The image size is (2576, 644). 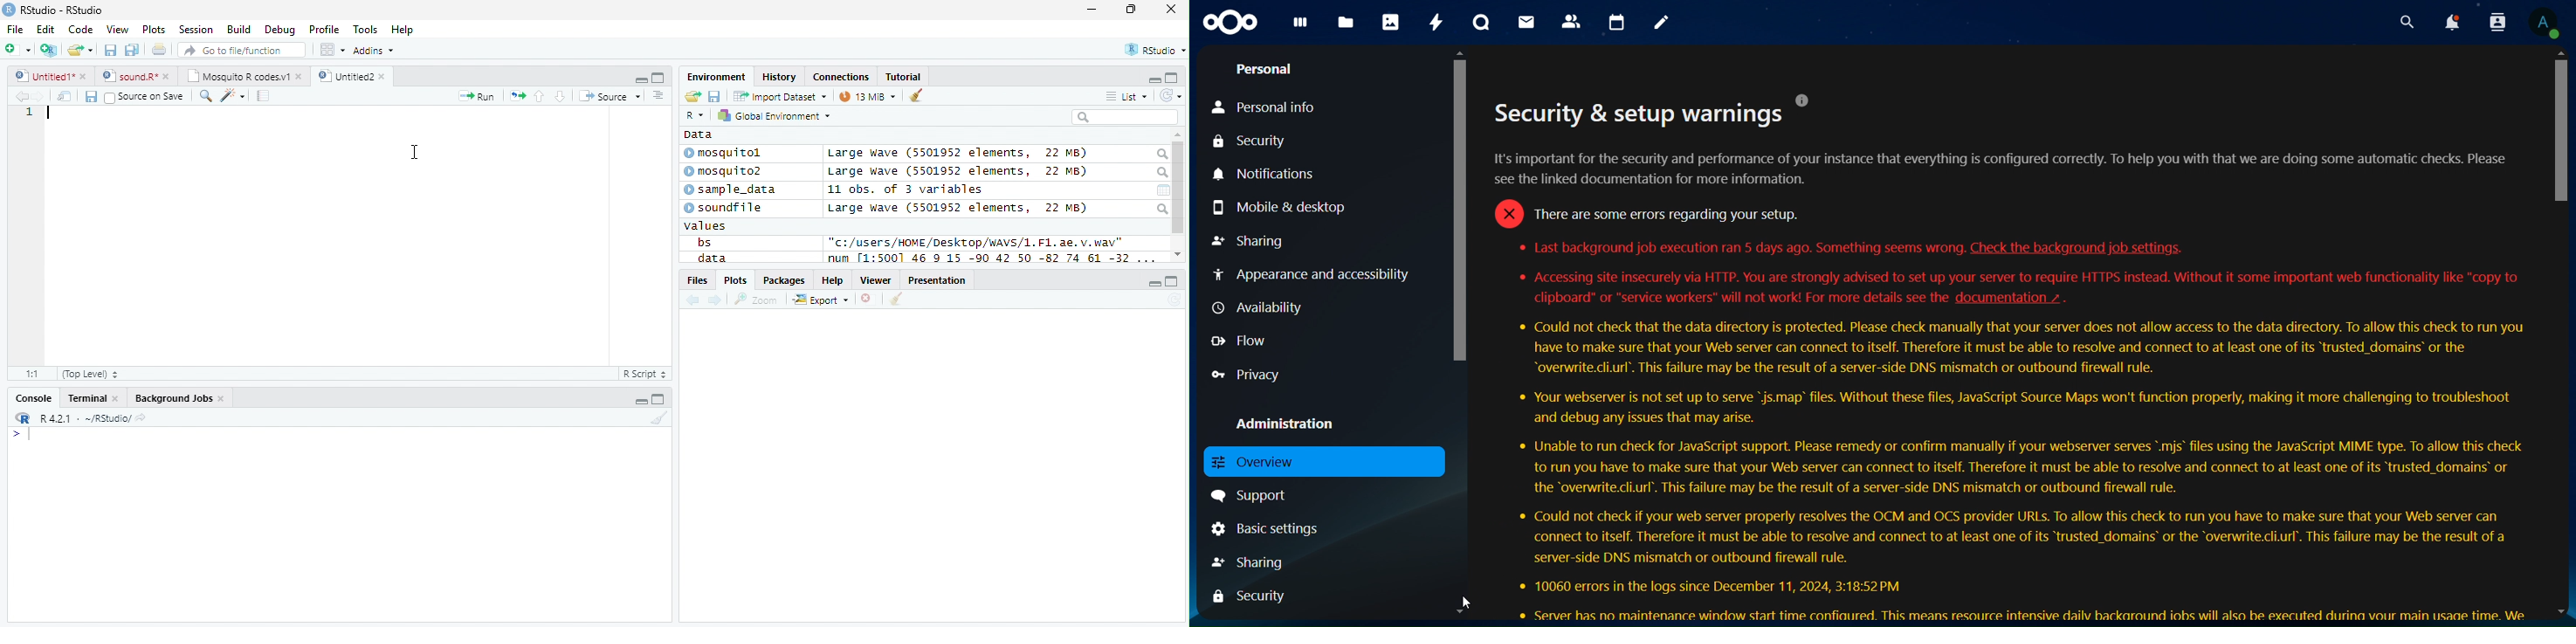 What do you see at coordinates (699, 134) in the screenshot?
I see `Data` at bounding box center [699, 134].